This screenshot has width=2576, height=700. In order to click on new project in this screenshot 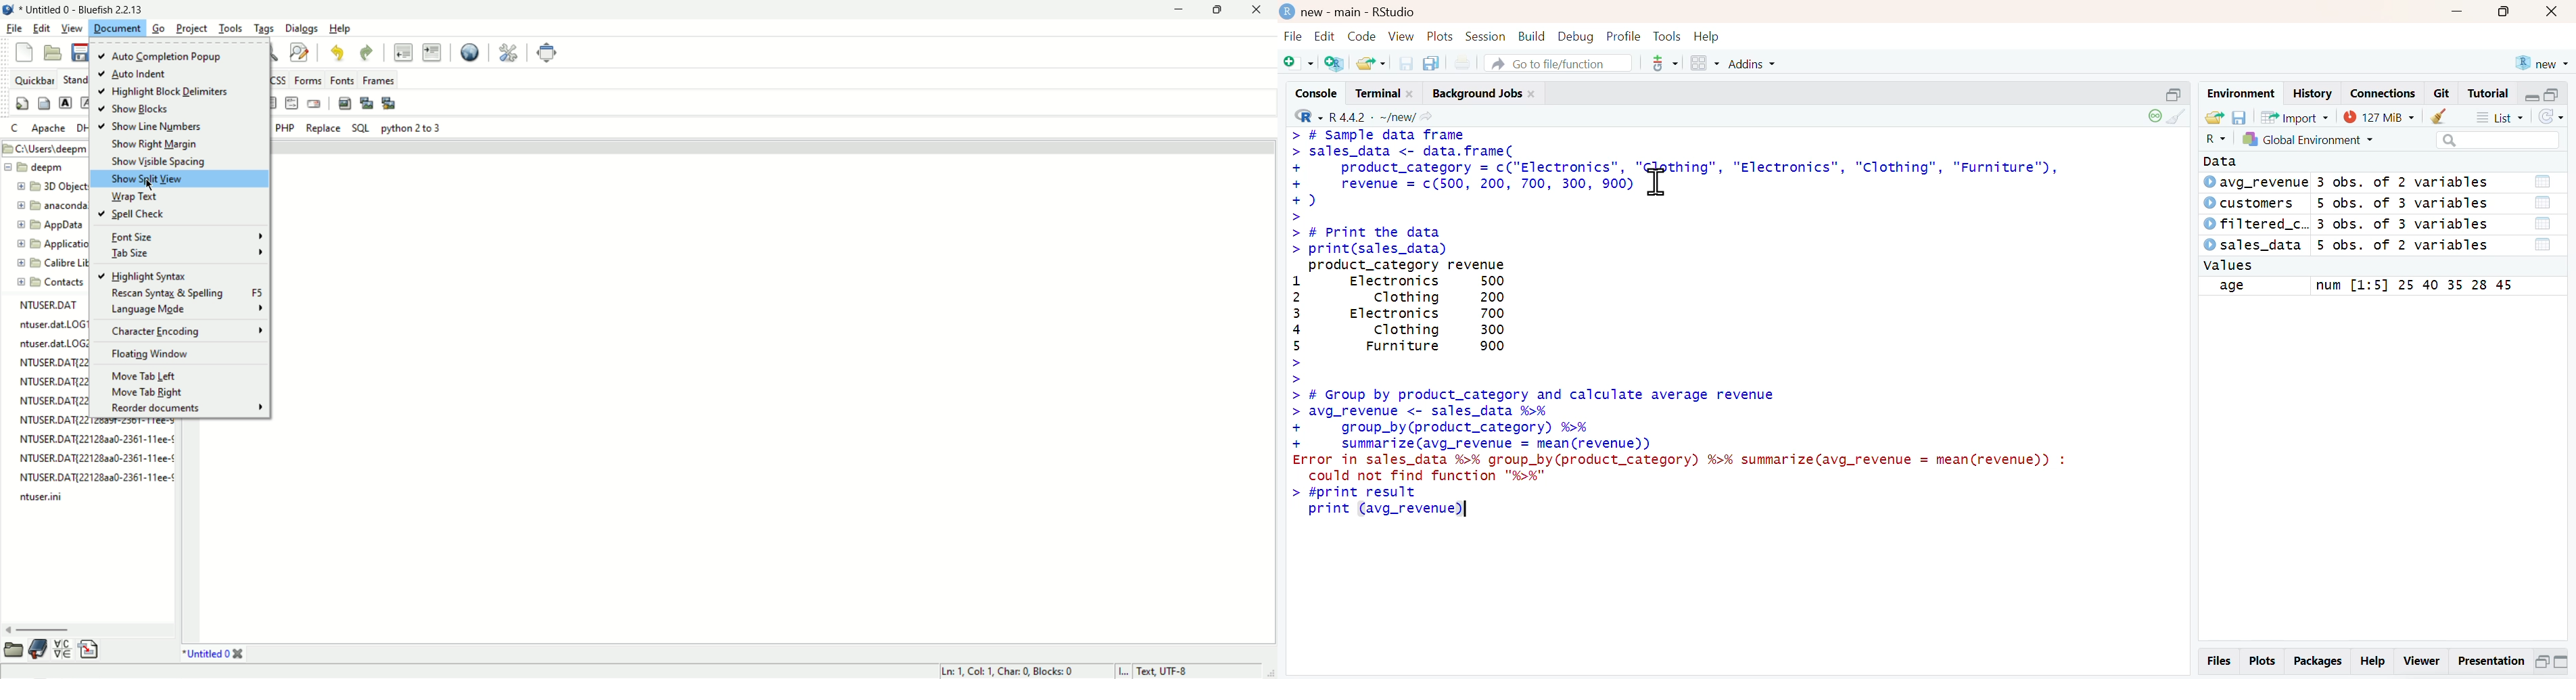, I will do `click(2541, 63)`.